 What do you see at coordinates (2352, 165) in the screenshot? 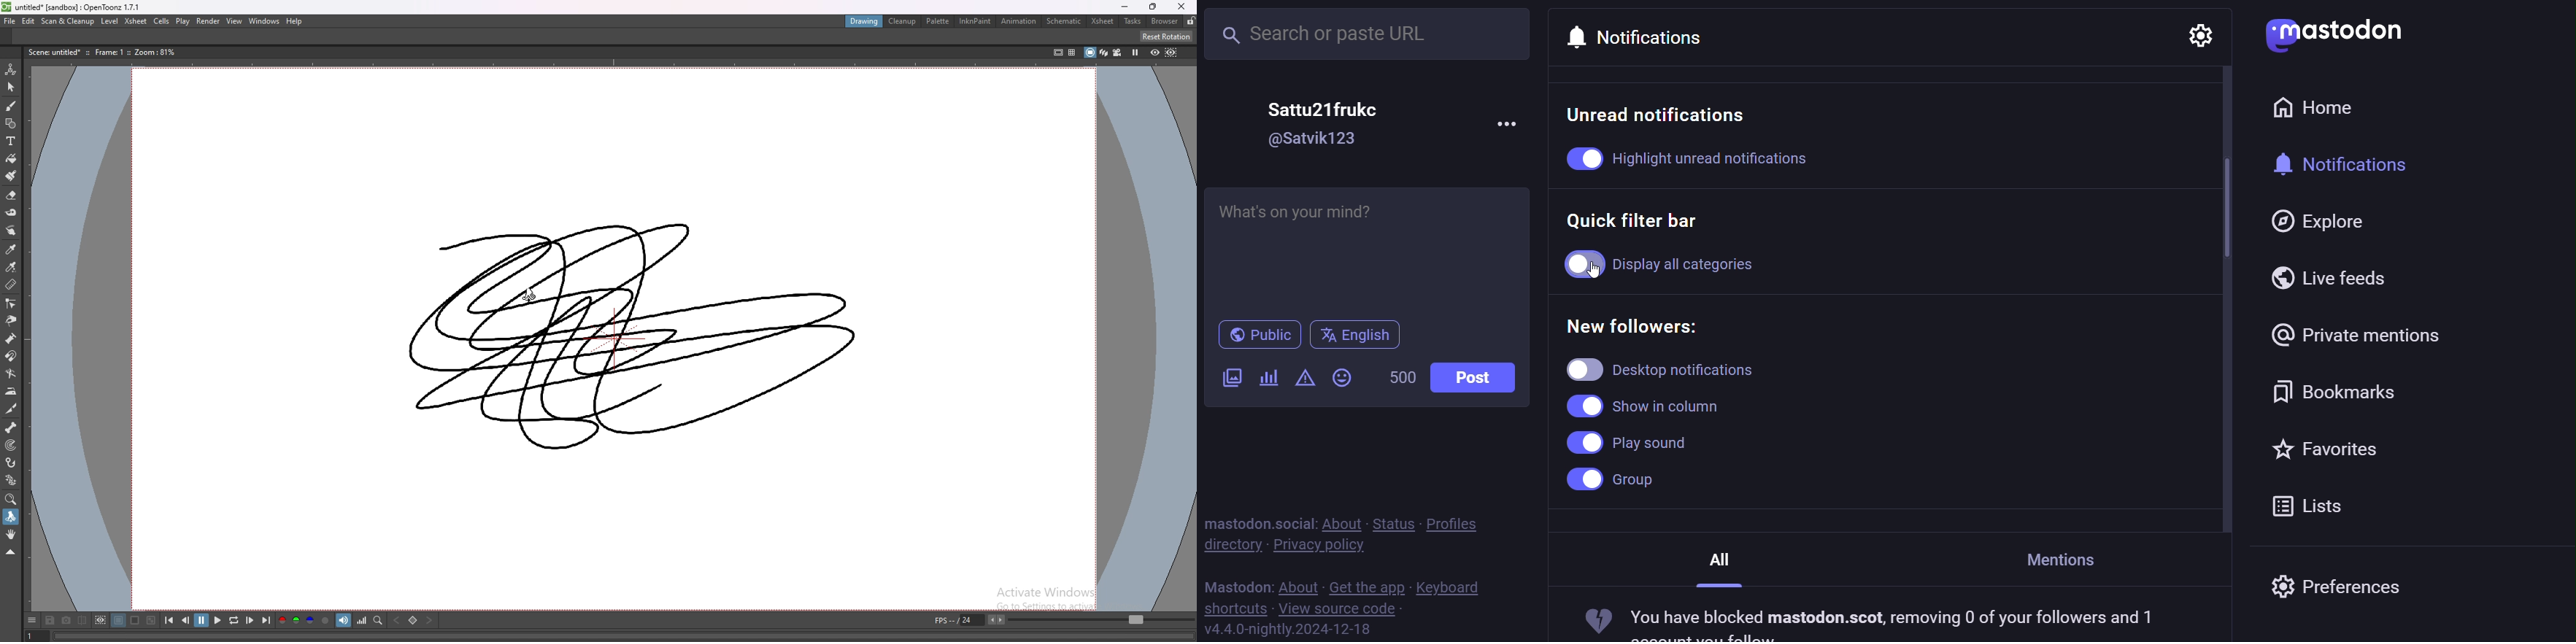
I see `notification` at bounding box center [2352, 165].